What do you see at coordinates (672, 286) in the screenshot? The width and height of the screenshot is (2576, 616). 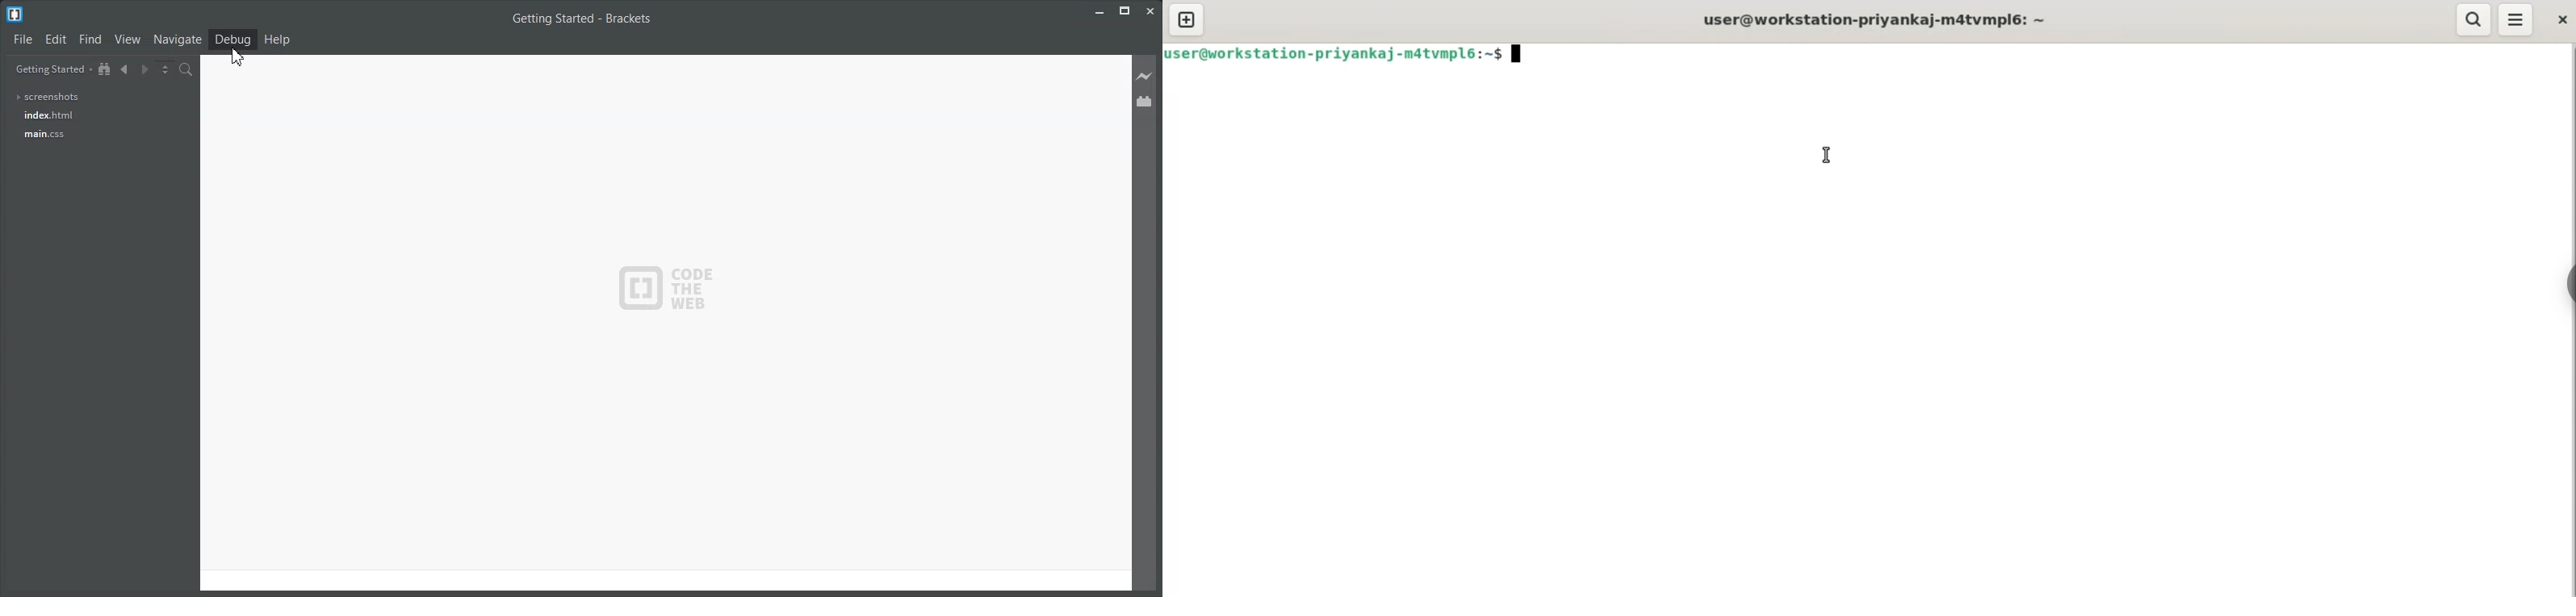 I see `Logo` at bounding box center [672, 286].